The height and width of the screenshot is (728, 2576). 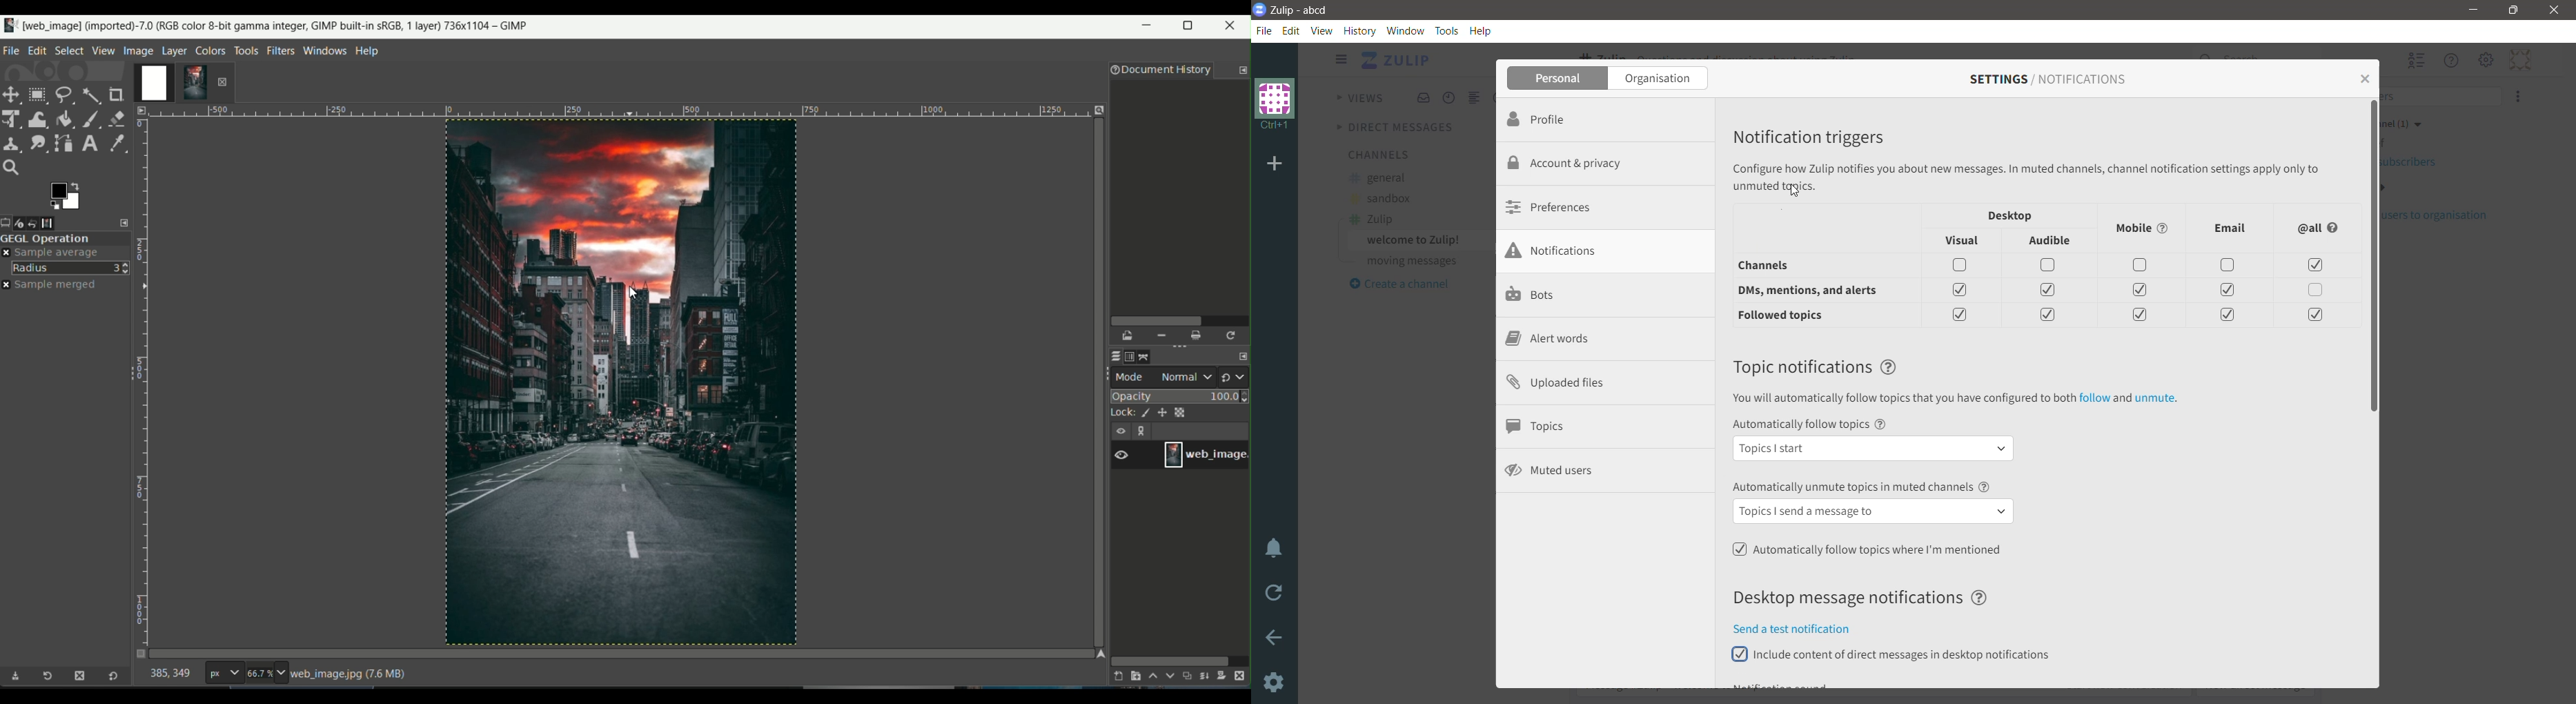 I want to click on scroll bar, so click(x=1178, y=319).